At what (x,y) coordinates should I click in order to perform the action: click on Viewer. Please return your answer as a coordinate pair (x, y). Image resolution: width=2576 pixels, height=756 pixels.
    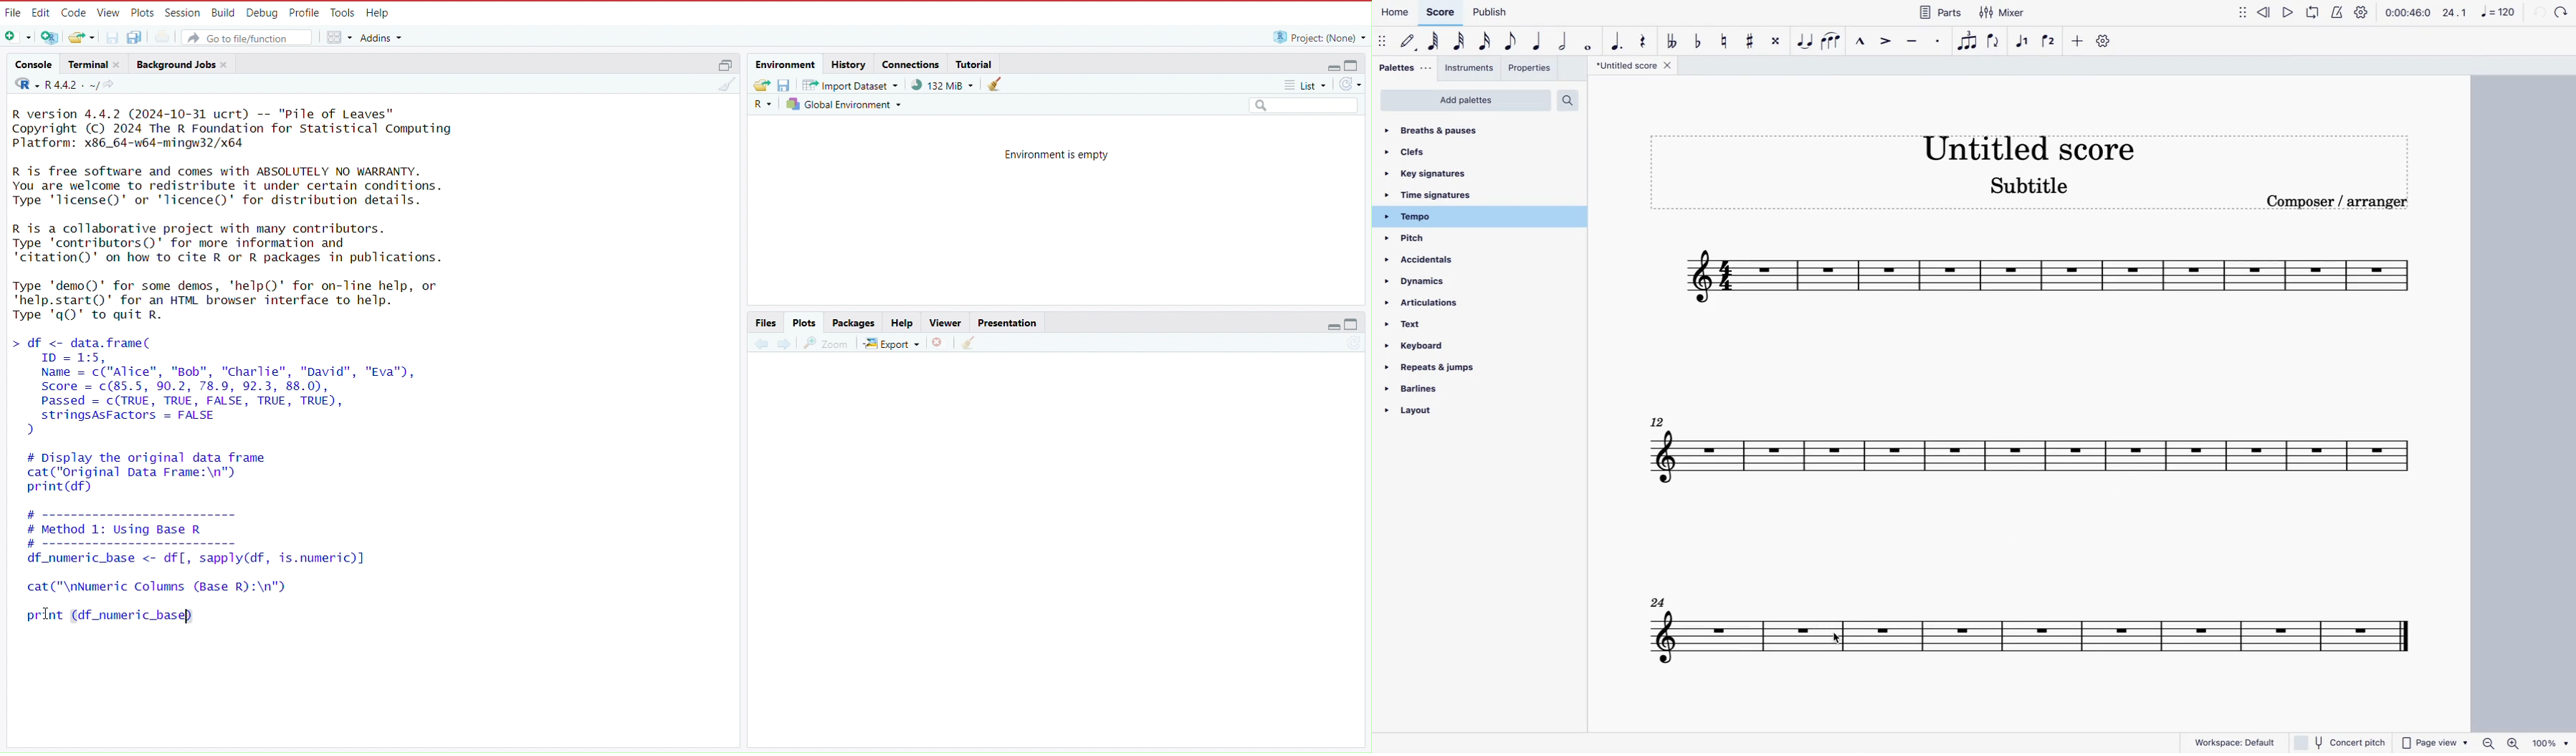
    Looking at the image, I should click on (944, 321).